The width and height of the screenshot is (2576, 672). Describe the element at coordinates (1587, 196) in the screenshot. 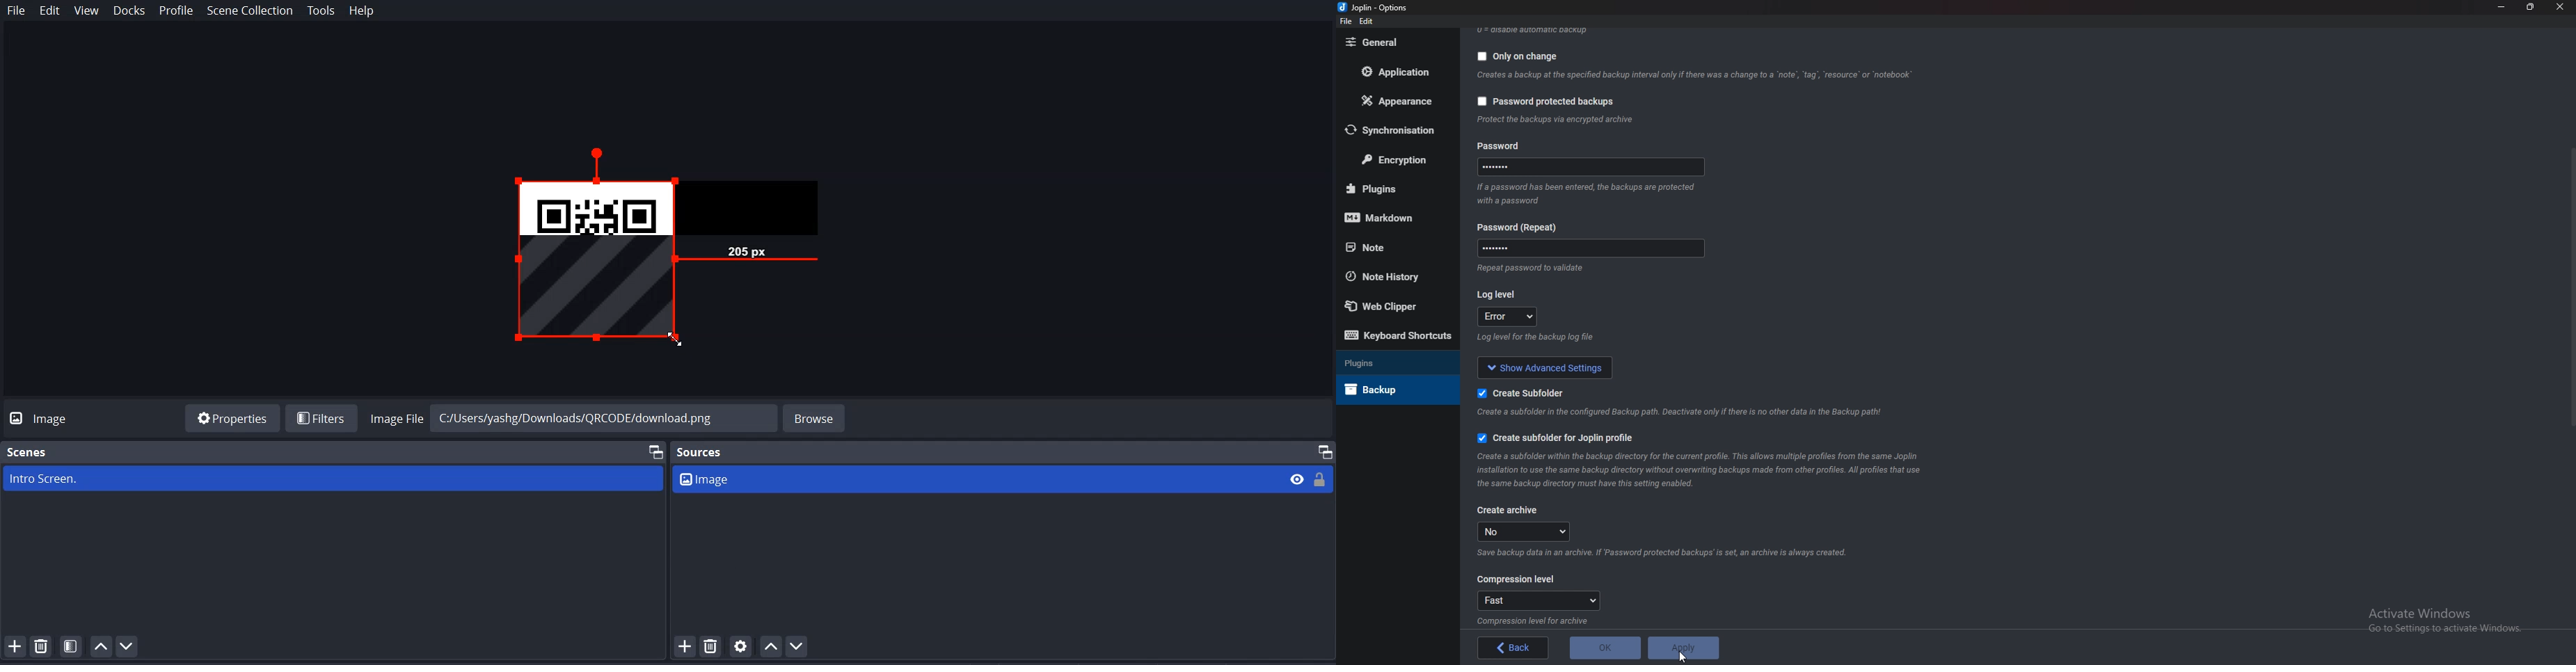

I see `Info on password` at that location.